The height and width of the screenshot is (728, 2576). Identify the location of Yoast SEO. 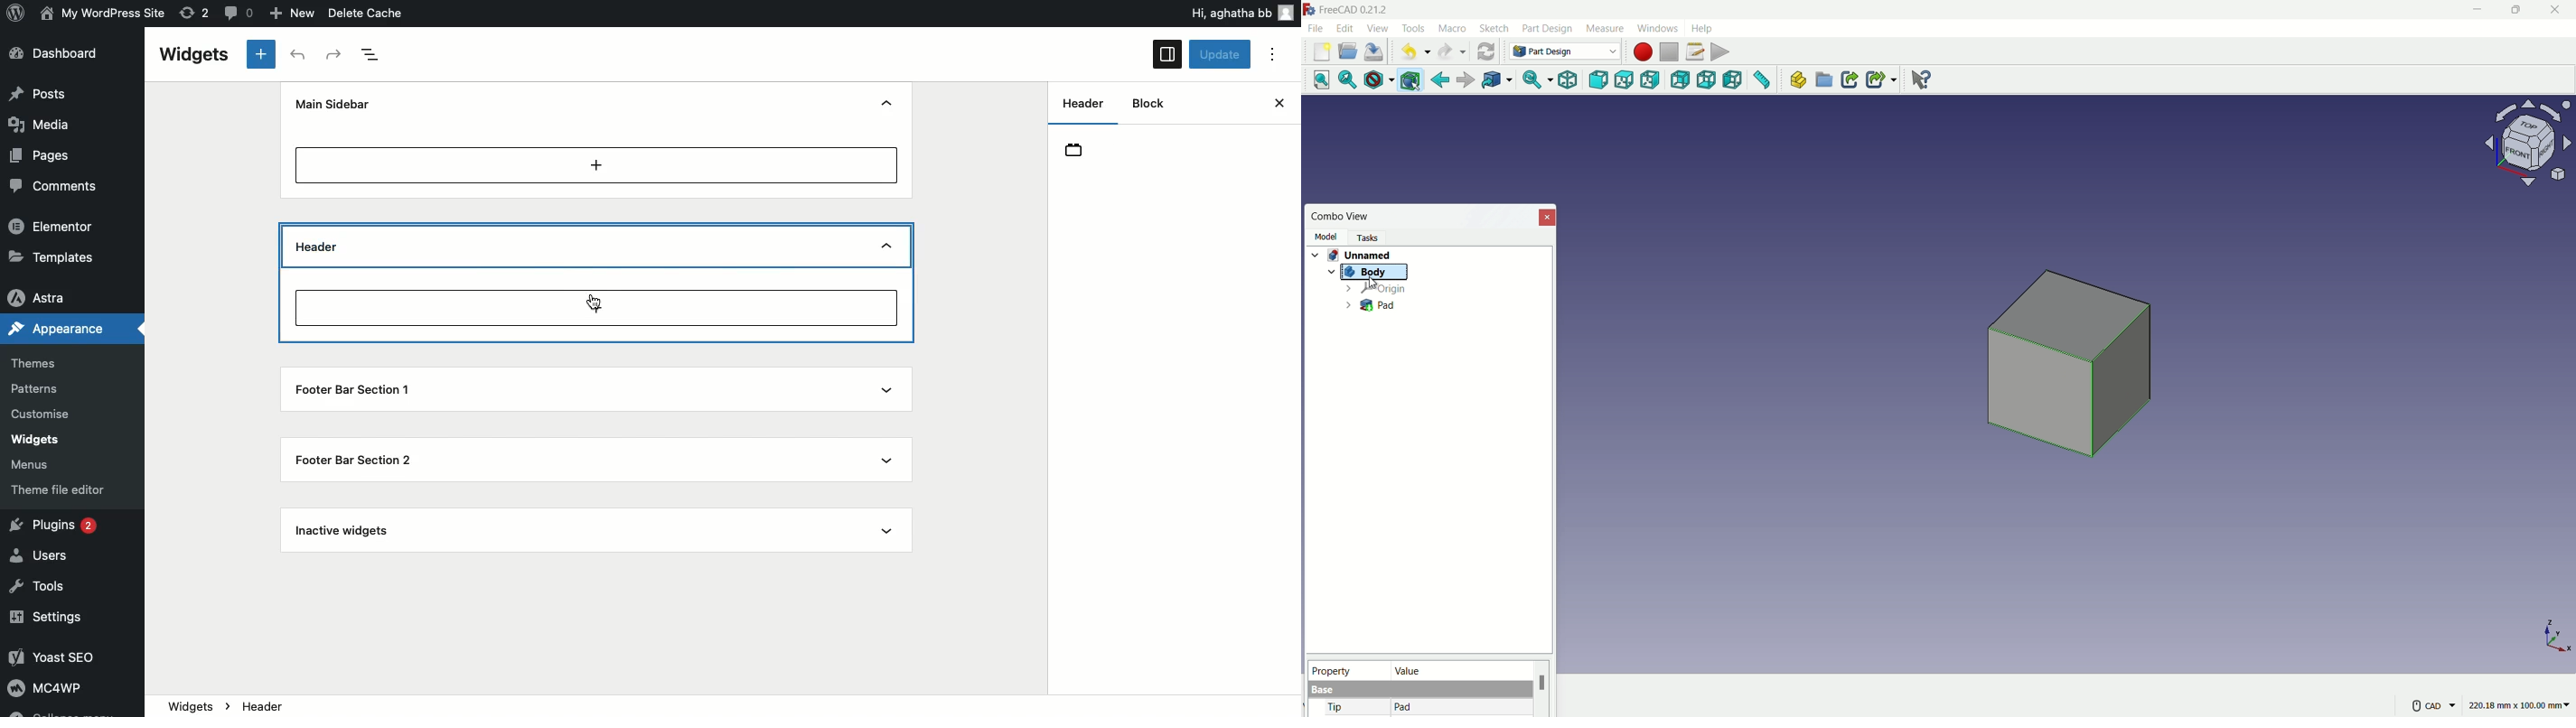
(61, 656).